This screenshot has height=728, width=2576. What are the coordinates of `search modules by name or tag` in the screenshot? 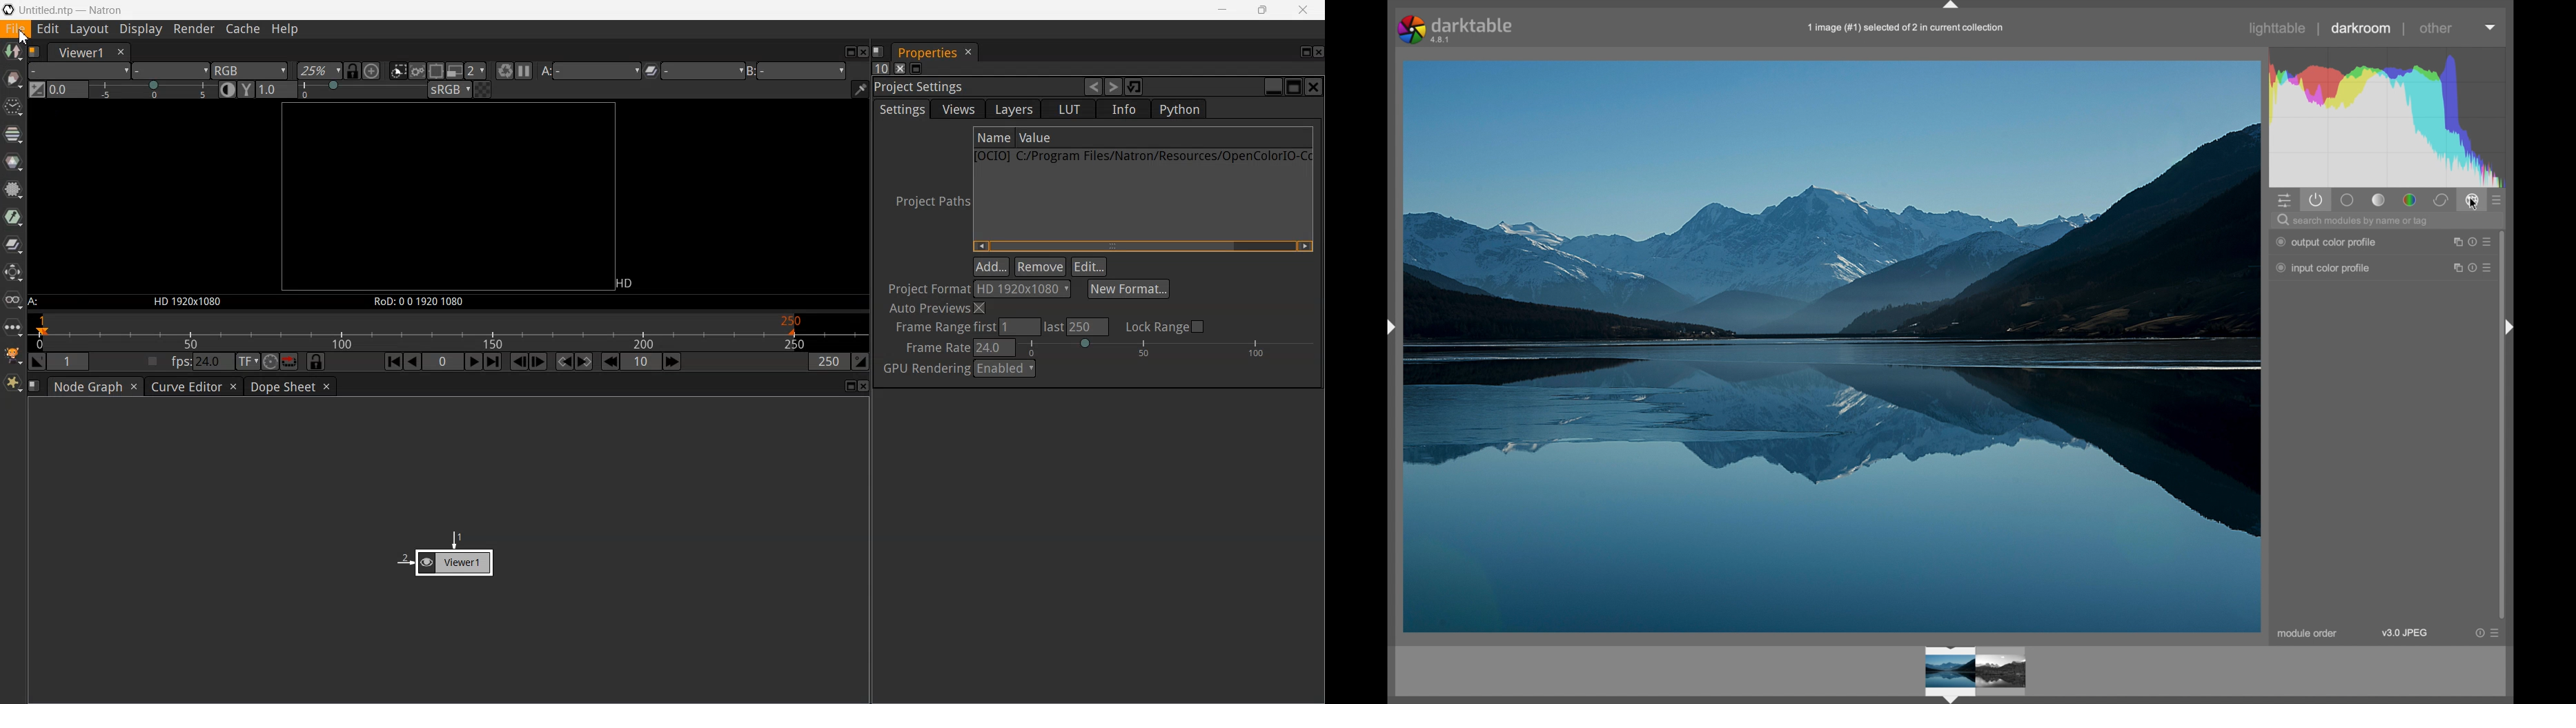 It's located at (2353, 222).